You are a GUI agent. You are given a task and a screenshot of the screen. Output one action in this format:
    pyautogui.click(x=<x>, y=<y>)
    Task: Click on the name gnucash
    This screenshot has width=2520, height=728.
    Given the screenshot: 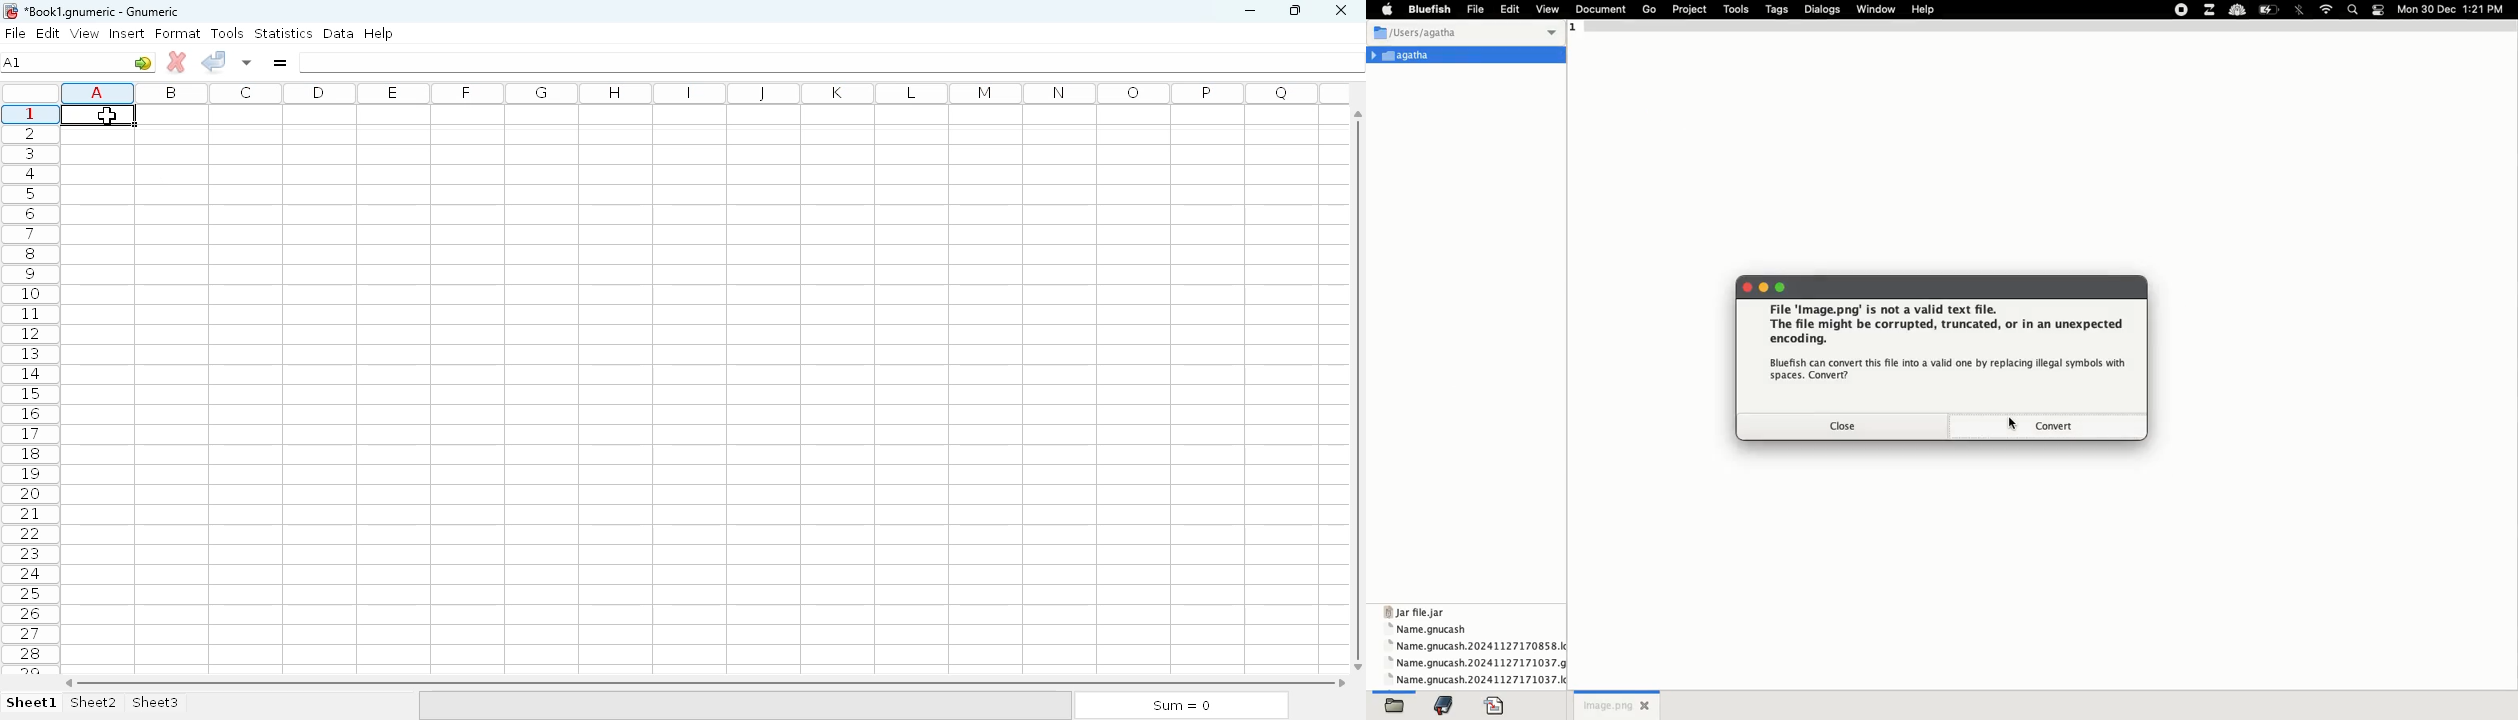 What is the action you would take?
    pyautogui.click(x=1477, y=662)
    